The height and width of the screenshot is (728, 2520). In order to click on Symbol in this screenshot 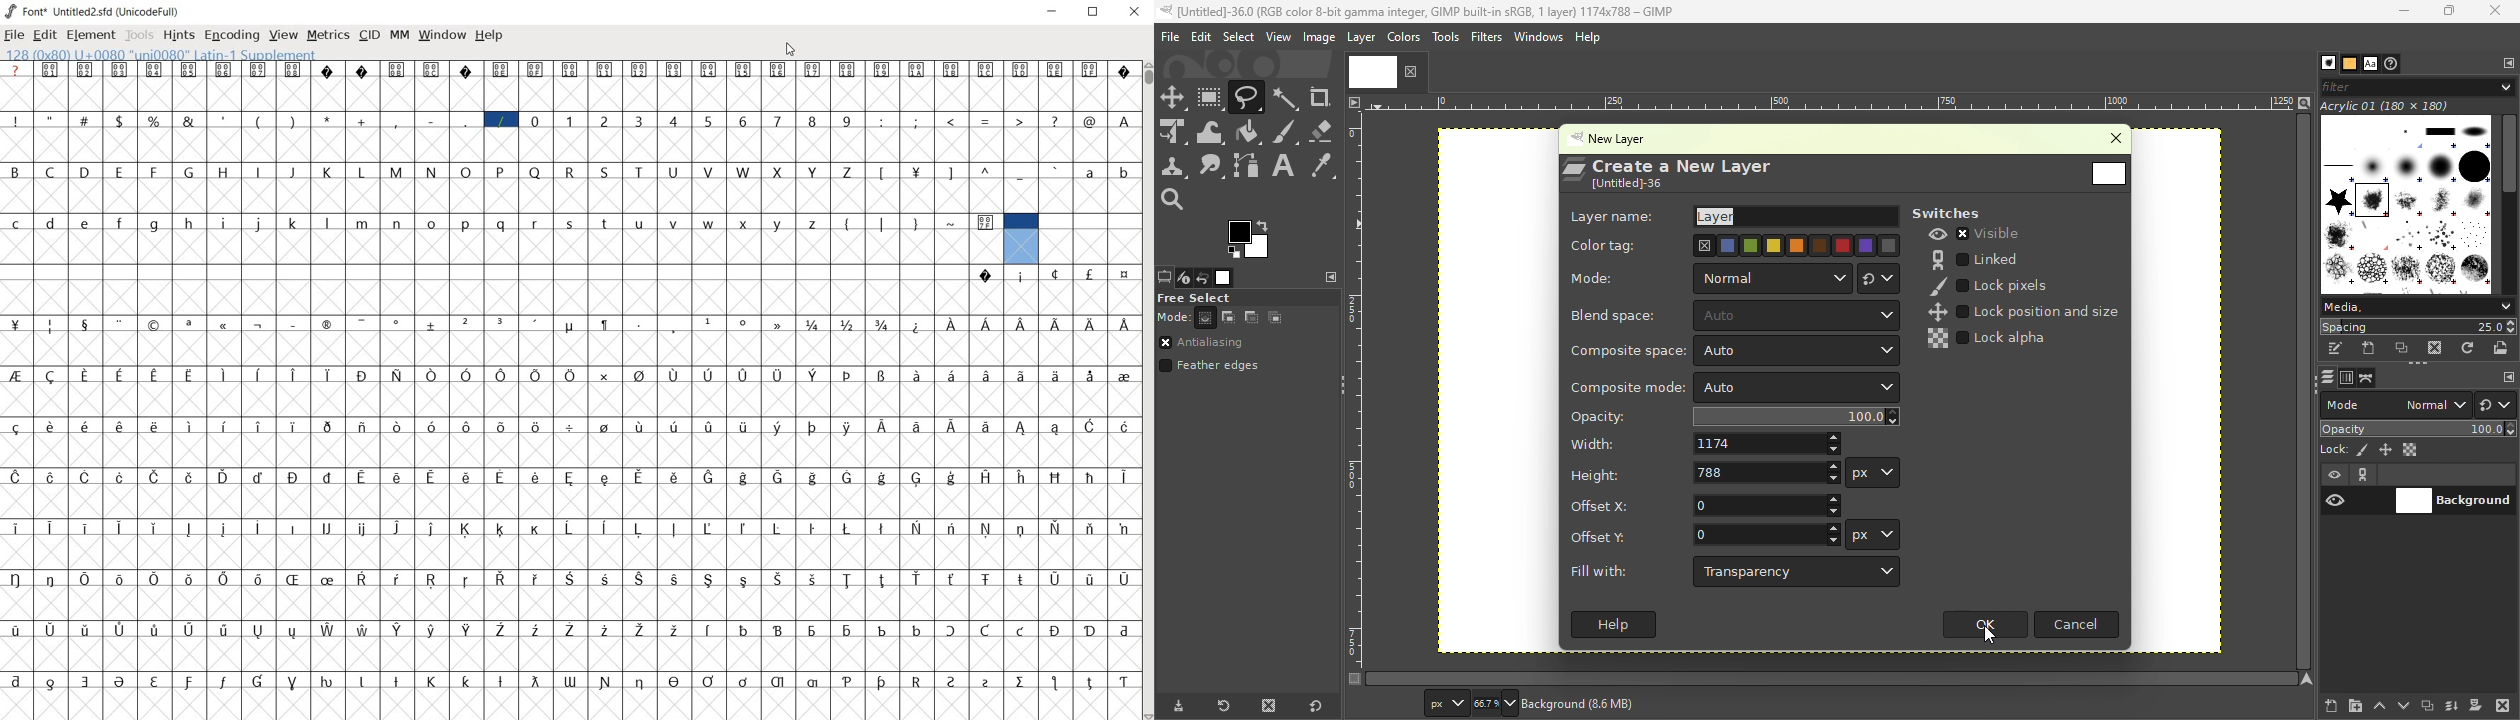, I will do `click(158, 680)`.